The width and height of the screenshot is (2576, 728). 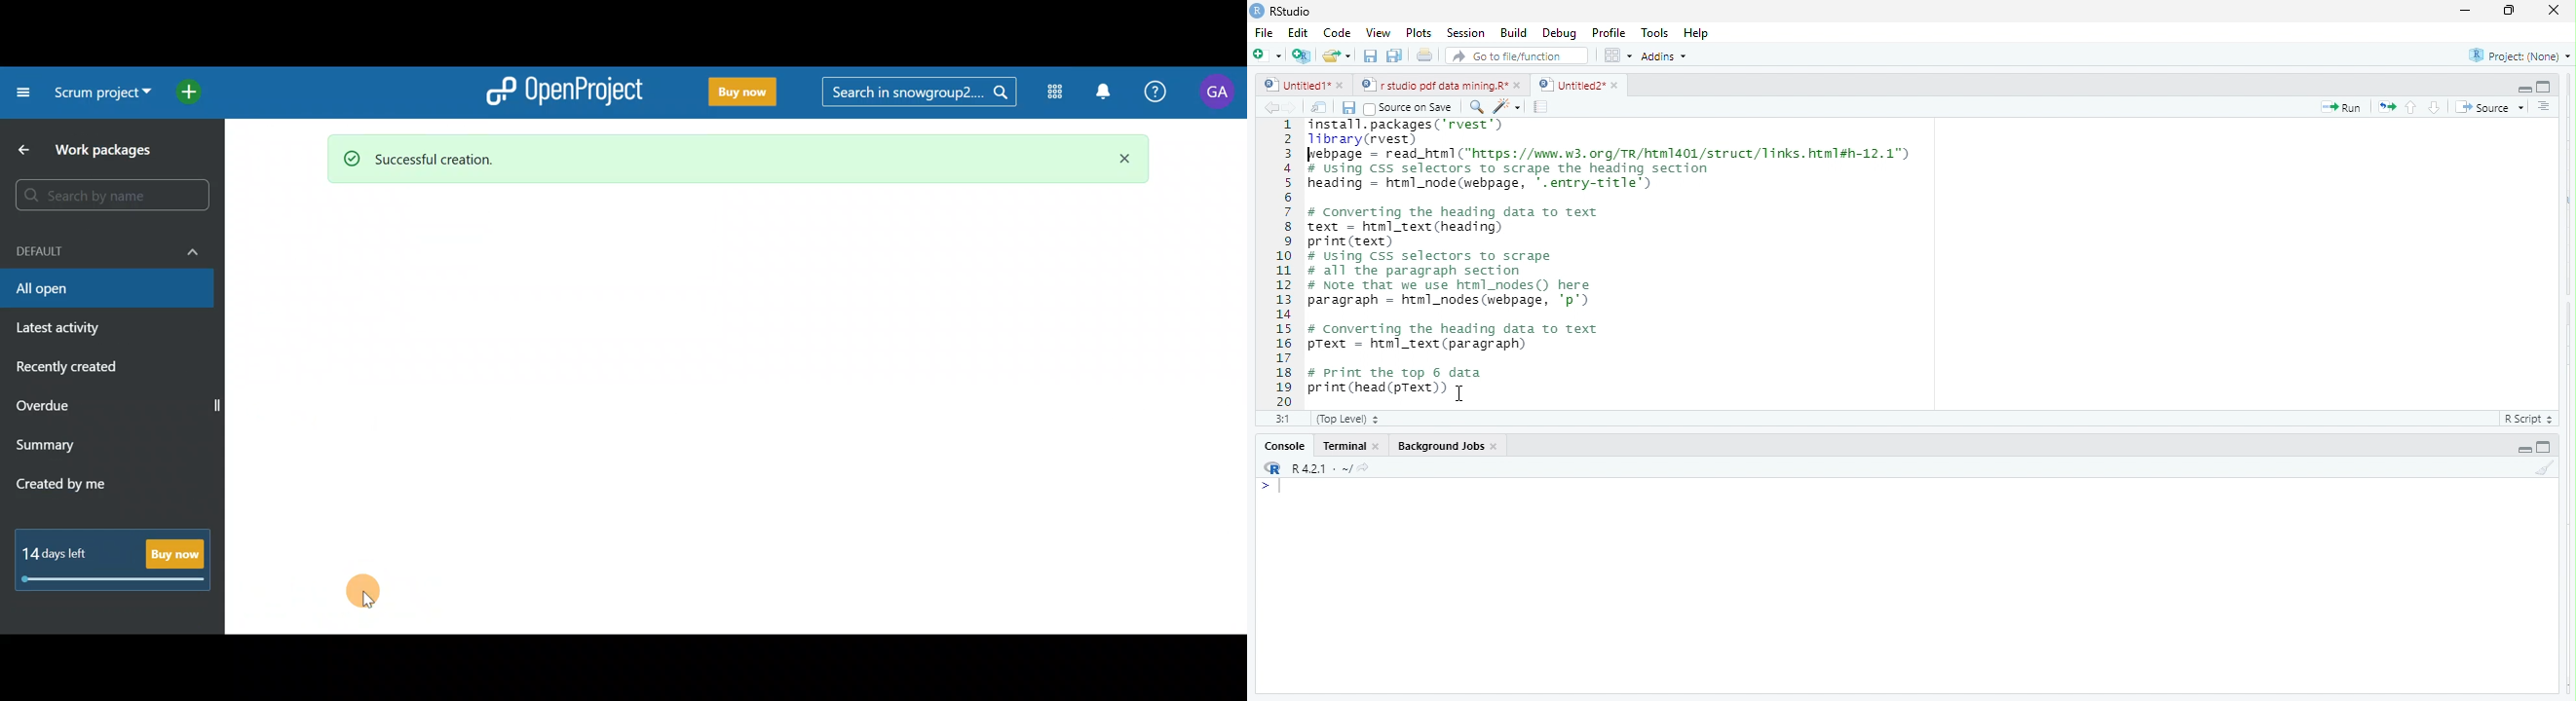 What do you see at coordinates (2506, 13) in the screenshot?
I see `minimize` at bounding box center [2506, 13].